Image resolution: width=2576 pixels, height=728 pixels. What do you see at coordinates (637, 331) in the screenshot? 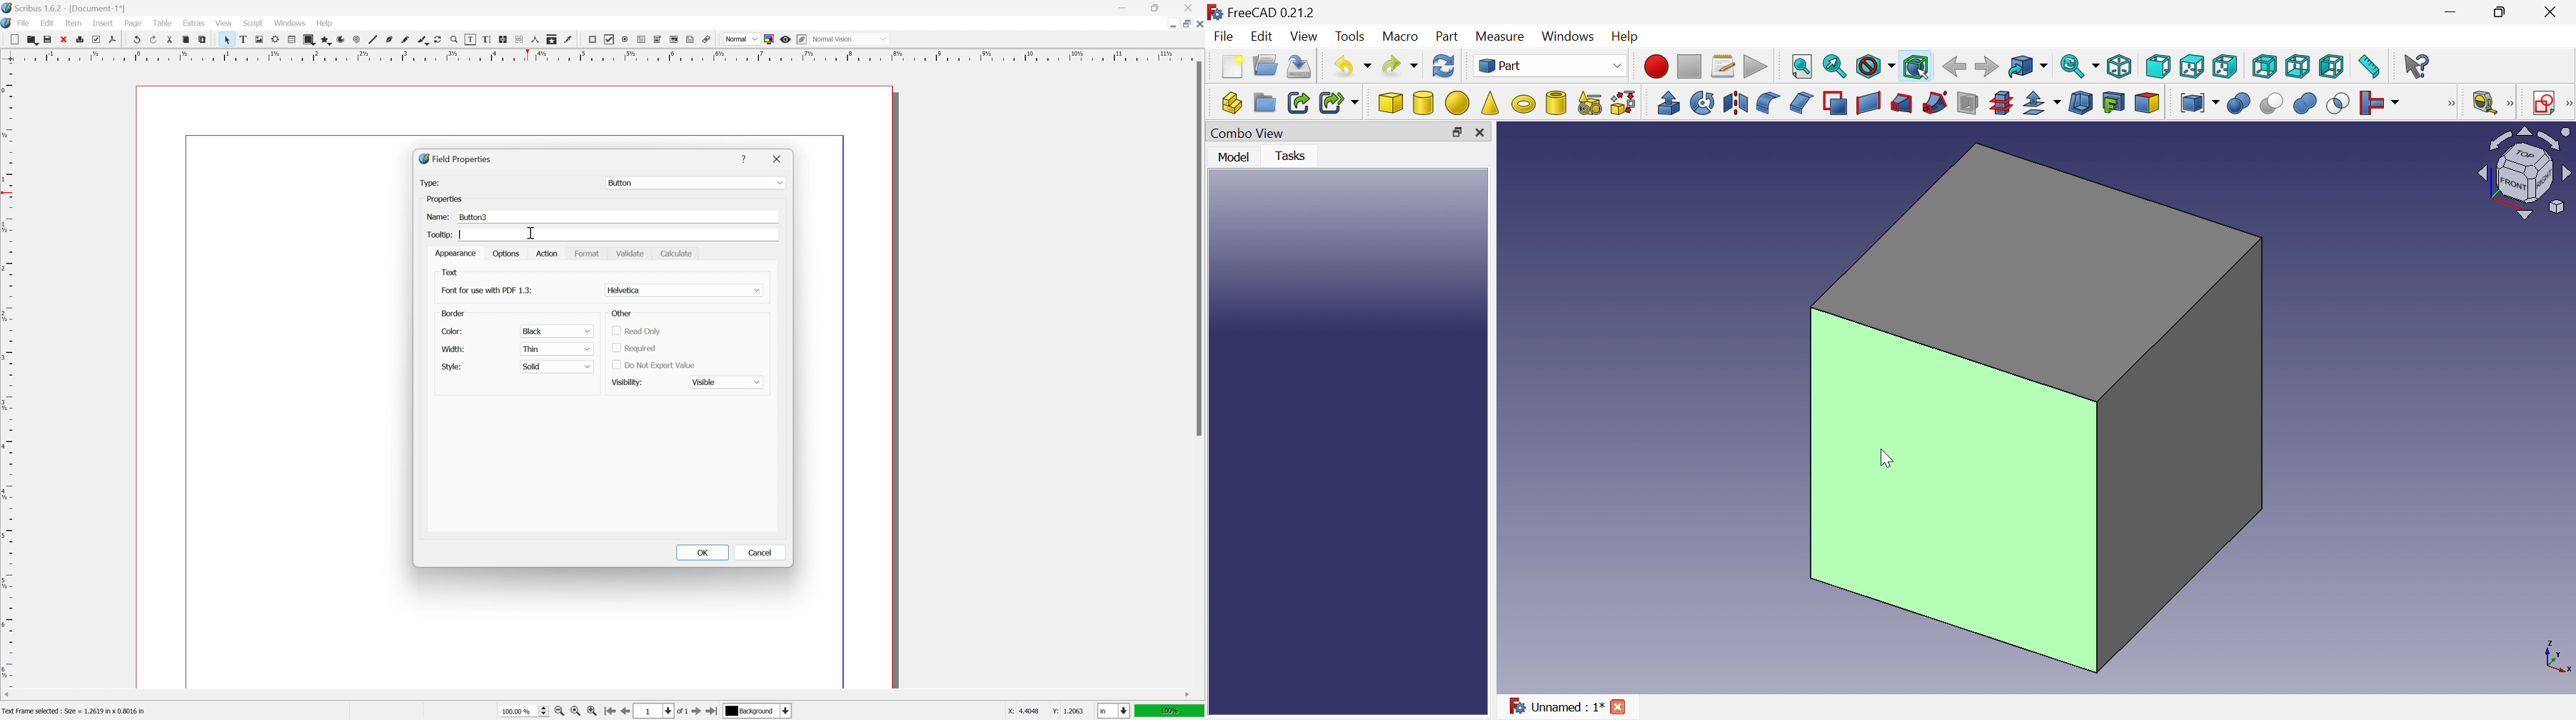
I see `read only` at bounding box center [637, 331].